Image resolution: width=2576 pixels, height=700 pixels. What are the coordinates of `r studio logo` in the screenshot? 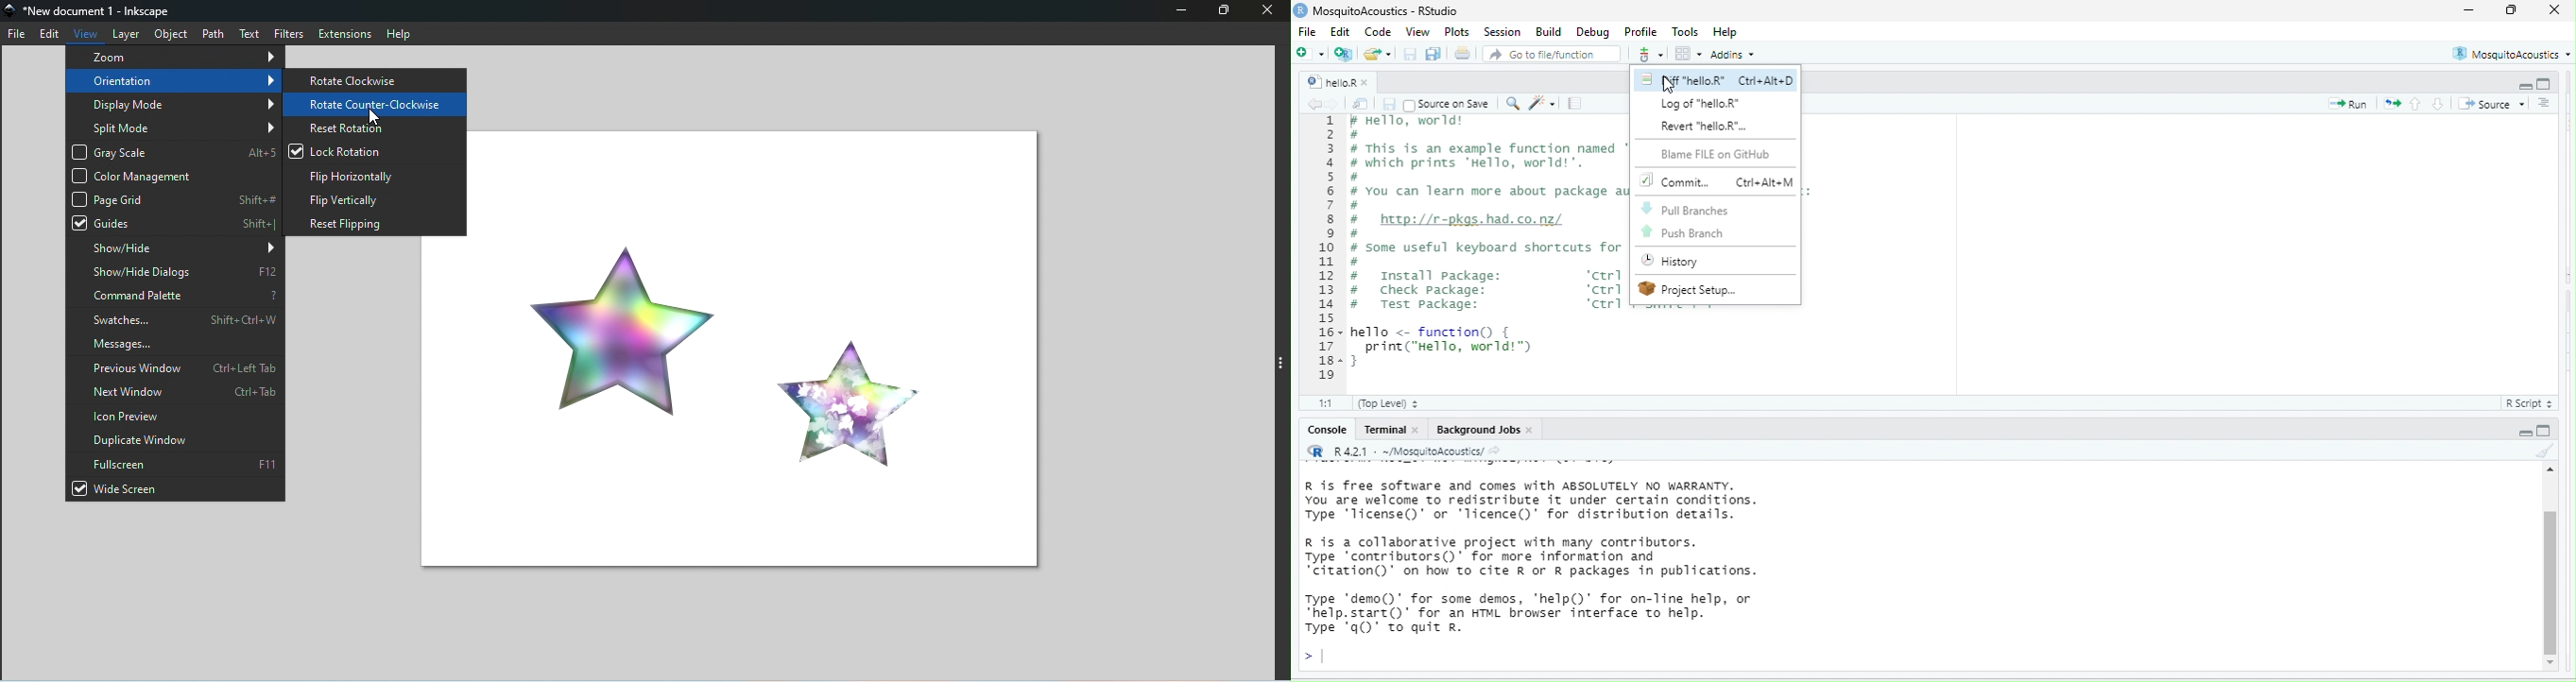 It's located at (1301, 11).